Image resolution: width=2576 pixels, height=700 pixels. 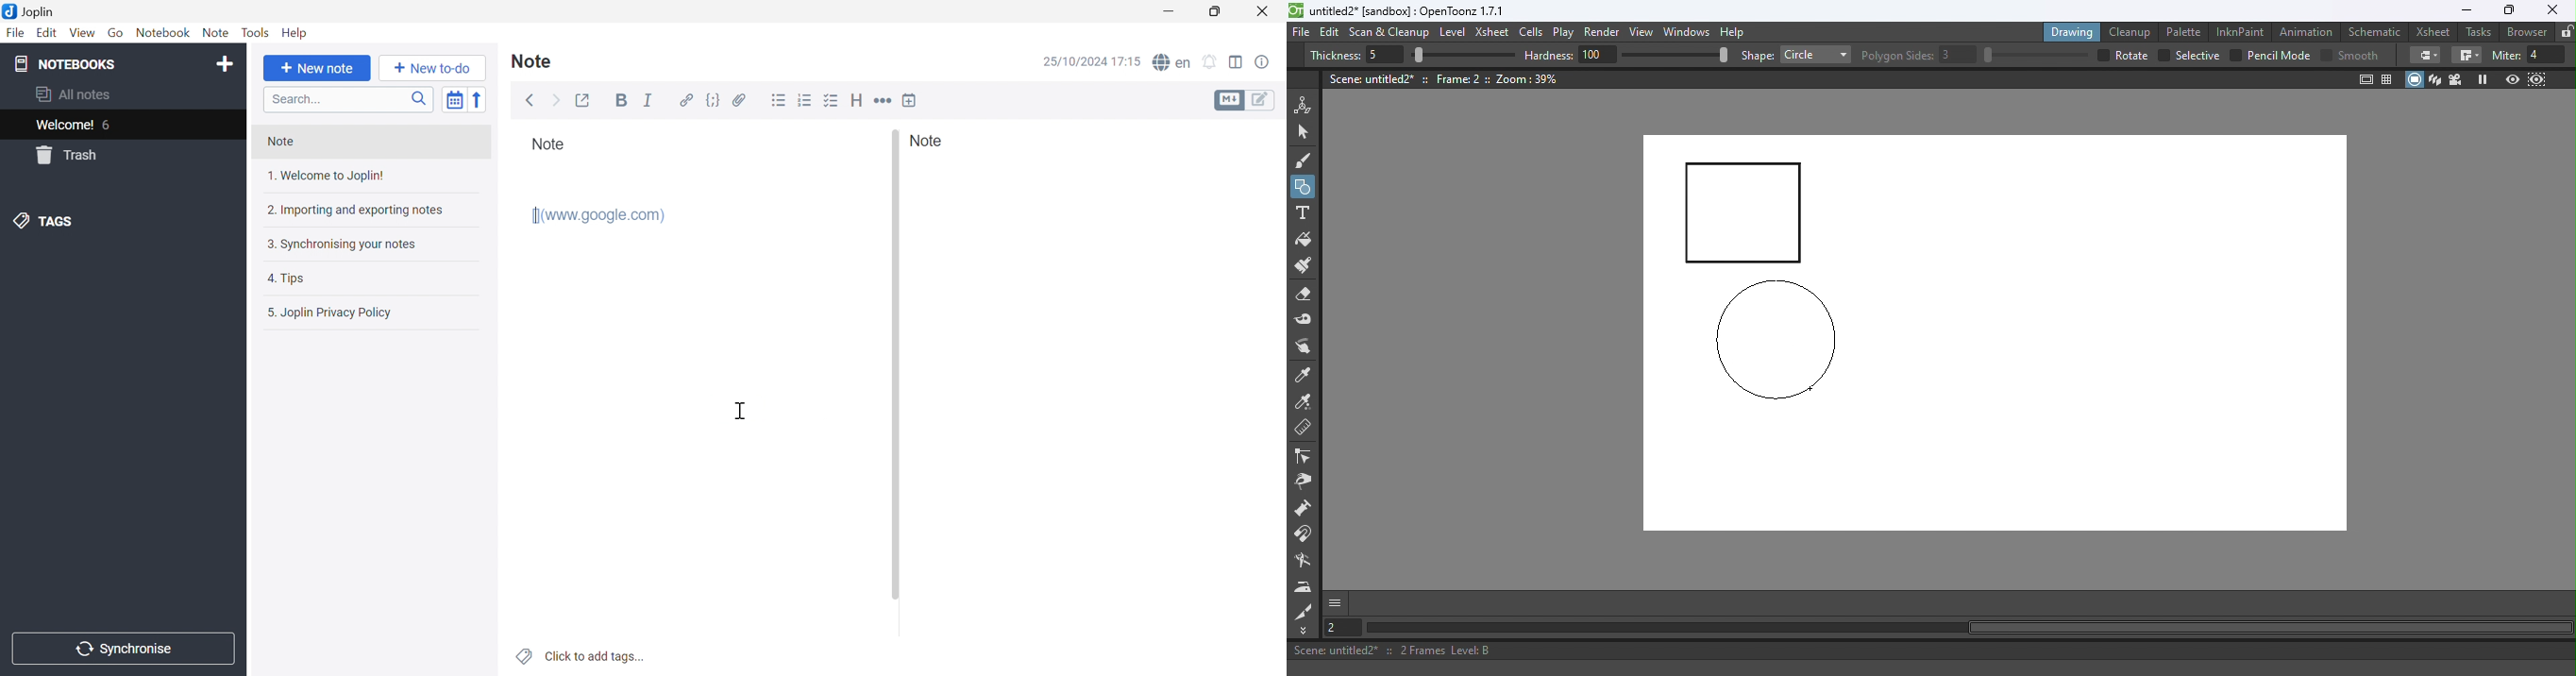 I want to click on Insert time, so click(x=910, y=100).